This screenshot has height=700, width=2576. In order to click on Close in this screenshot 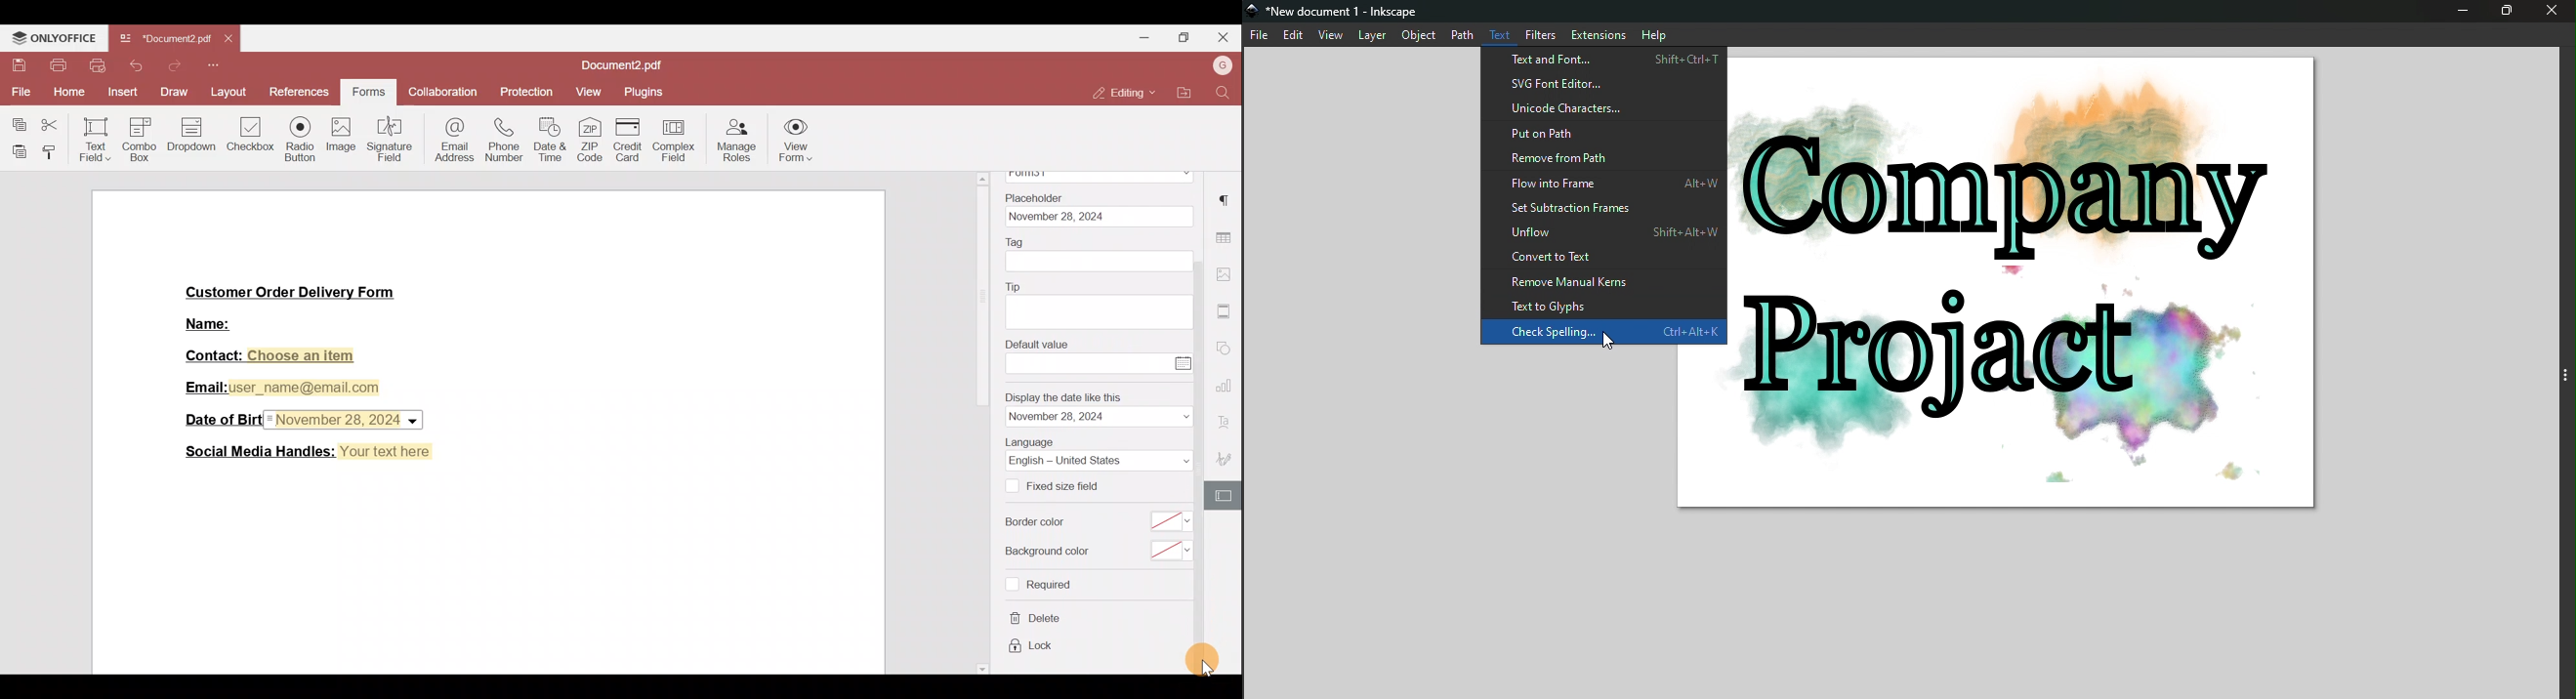, I will do `click(1224, 38)`.